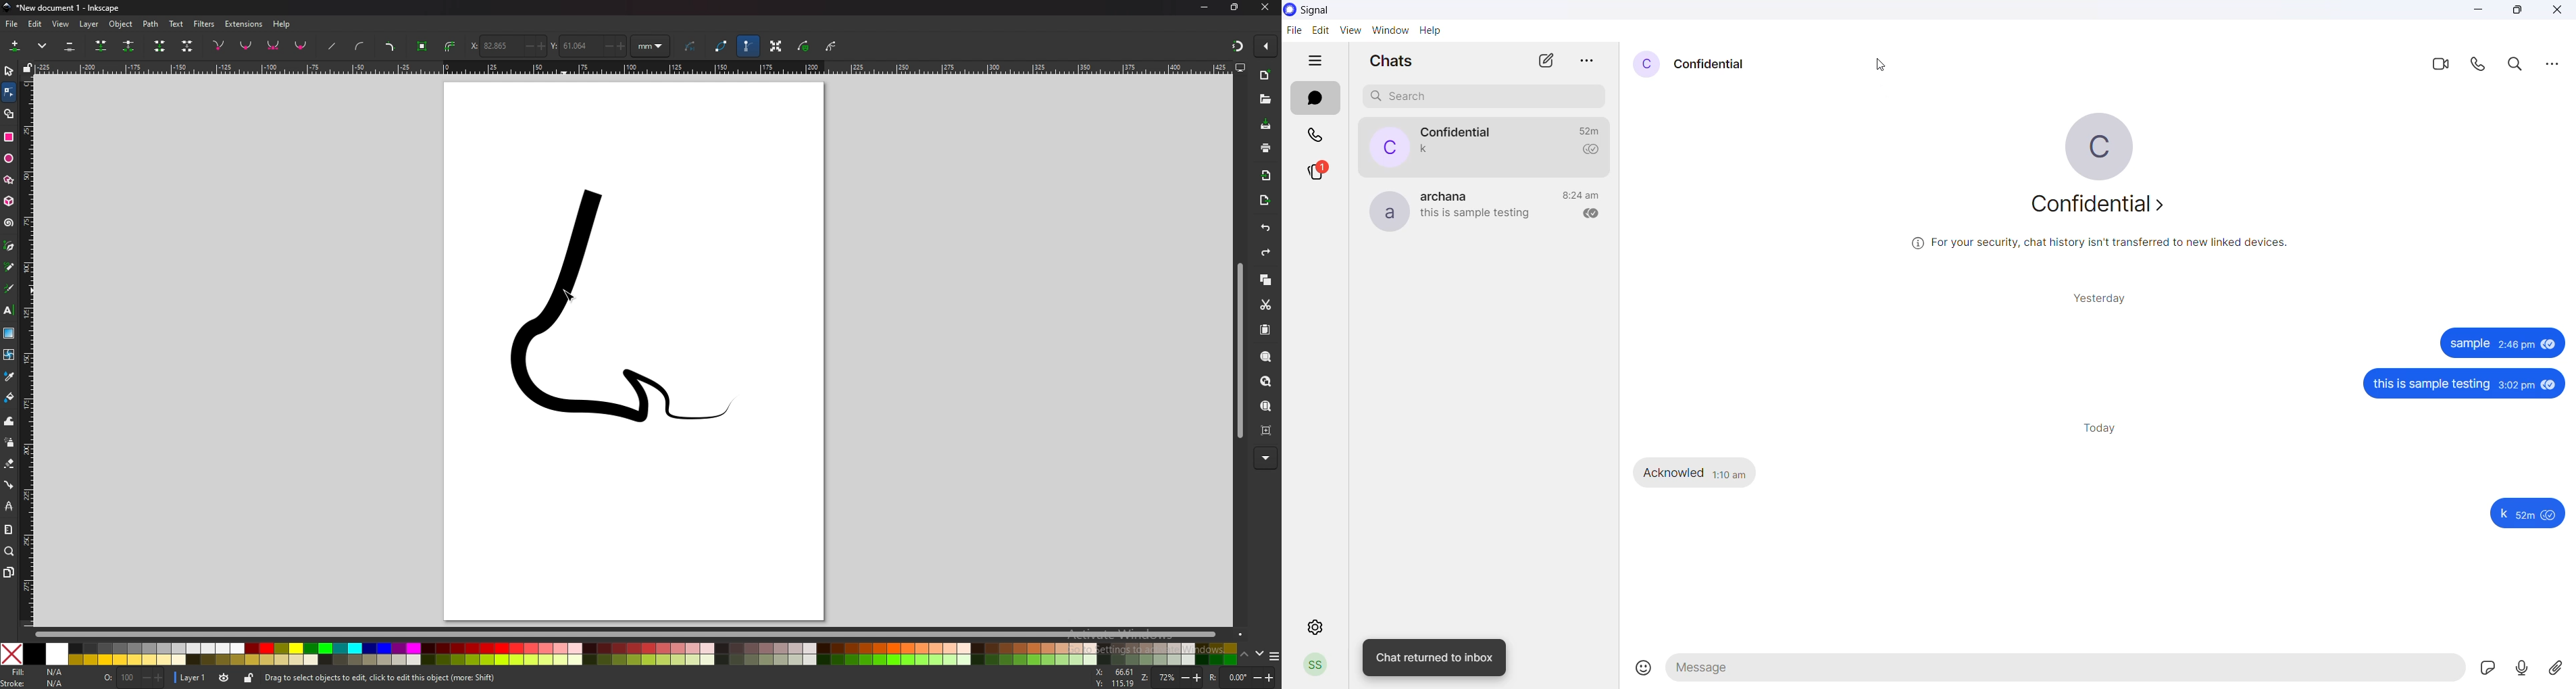 The width and height of the screenshot is (2576, 700). What do you see at coordinates (2527, 517) in the screenshot?
I see `59m` at bounding box center [2527, 517].